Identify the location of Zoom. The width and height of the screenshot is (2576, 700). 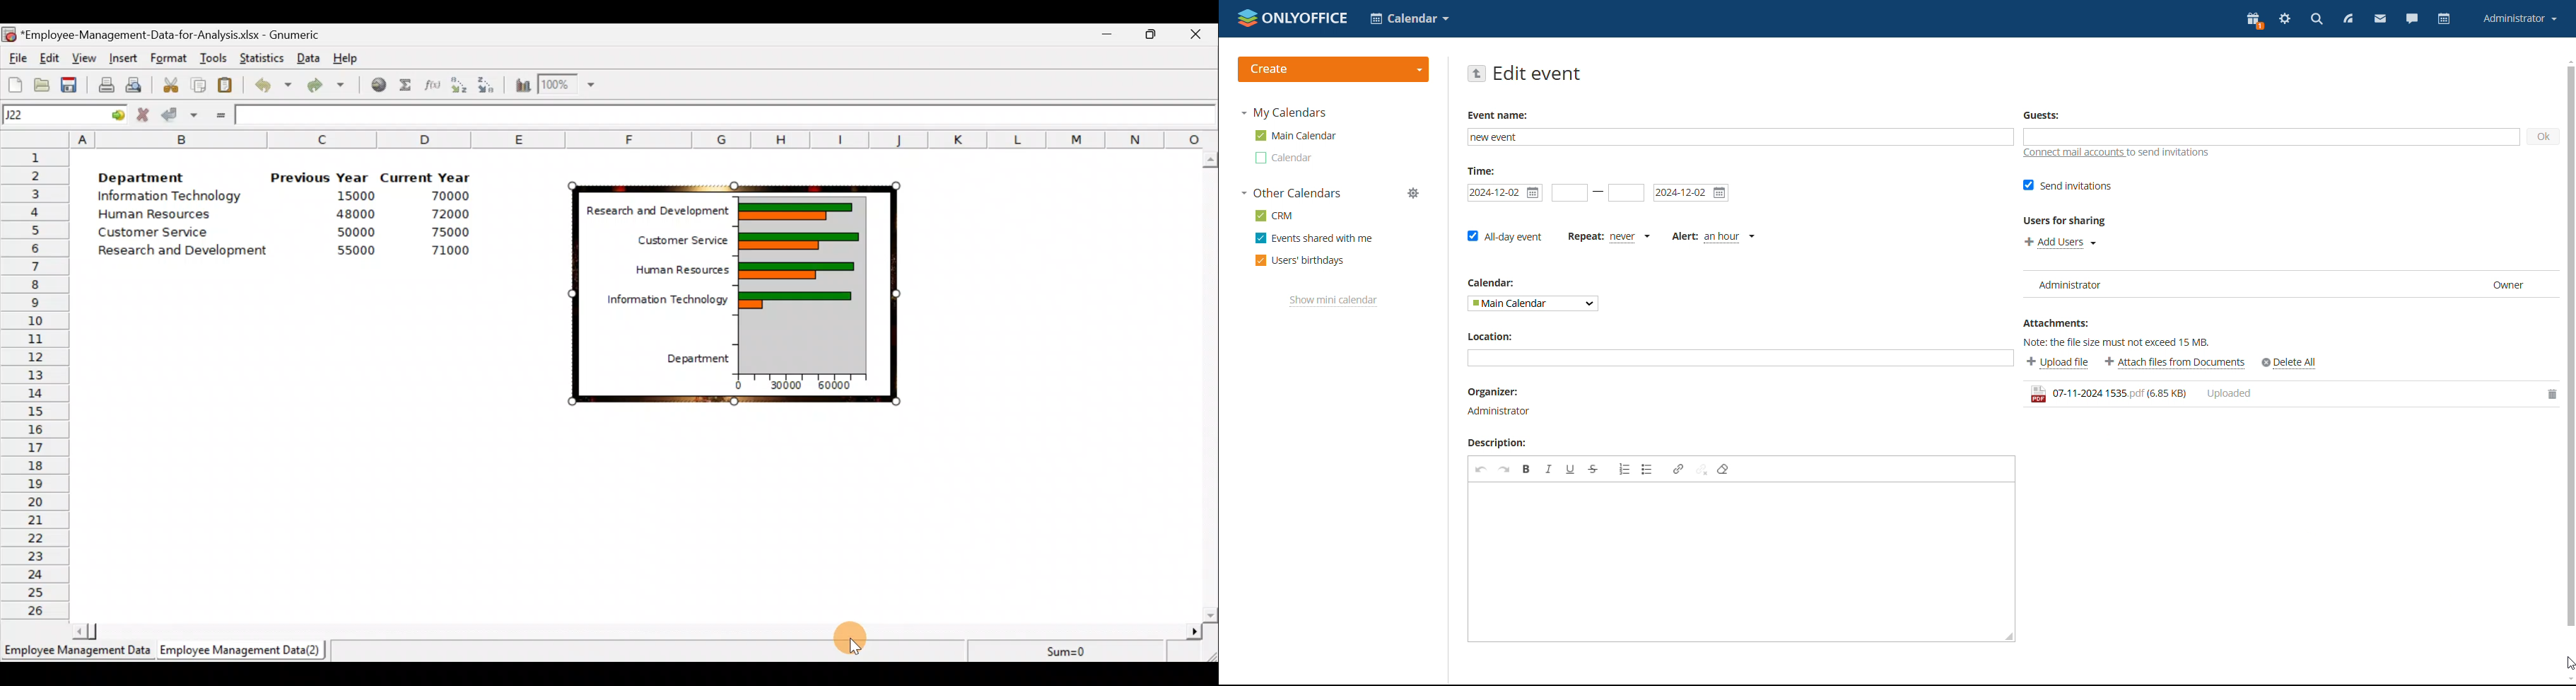
(565, 86).